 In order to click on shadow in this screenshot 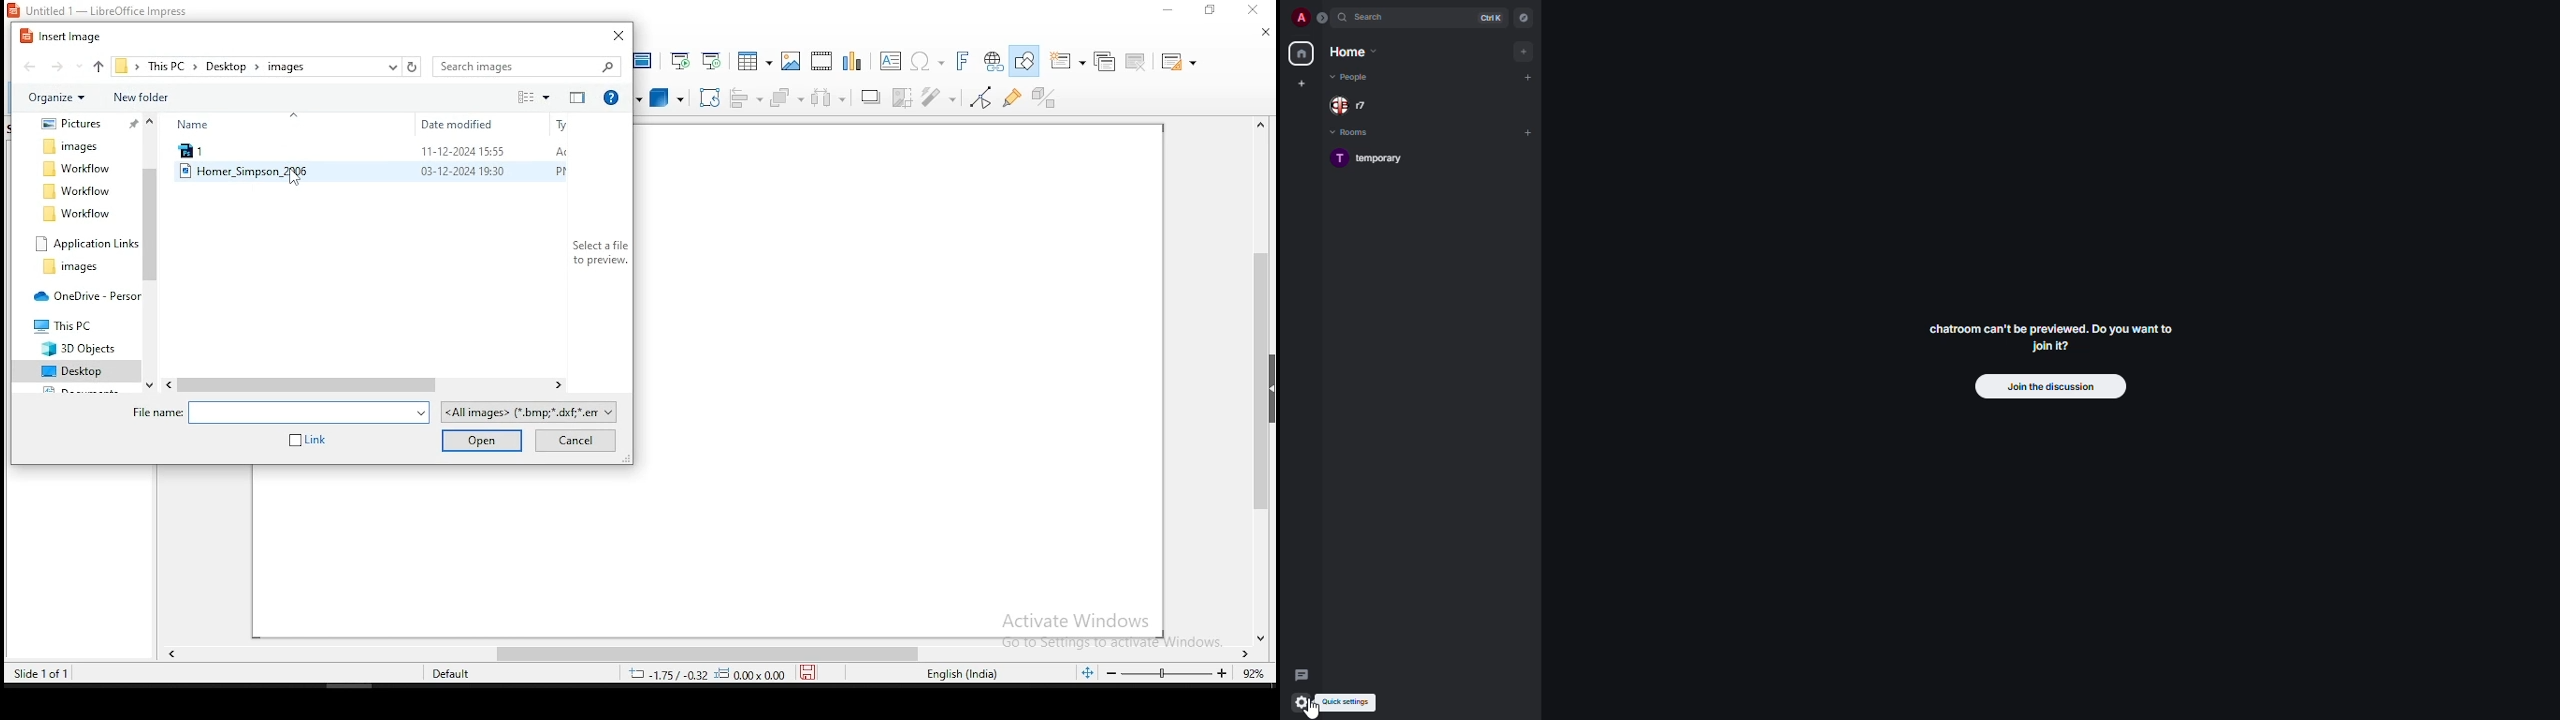, I will do `click(903, 97)`.